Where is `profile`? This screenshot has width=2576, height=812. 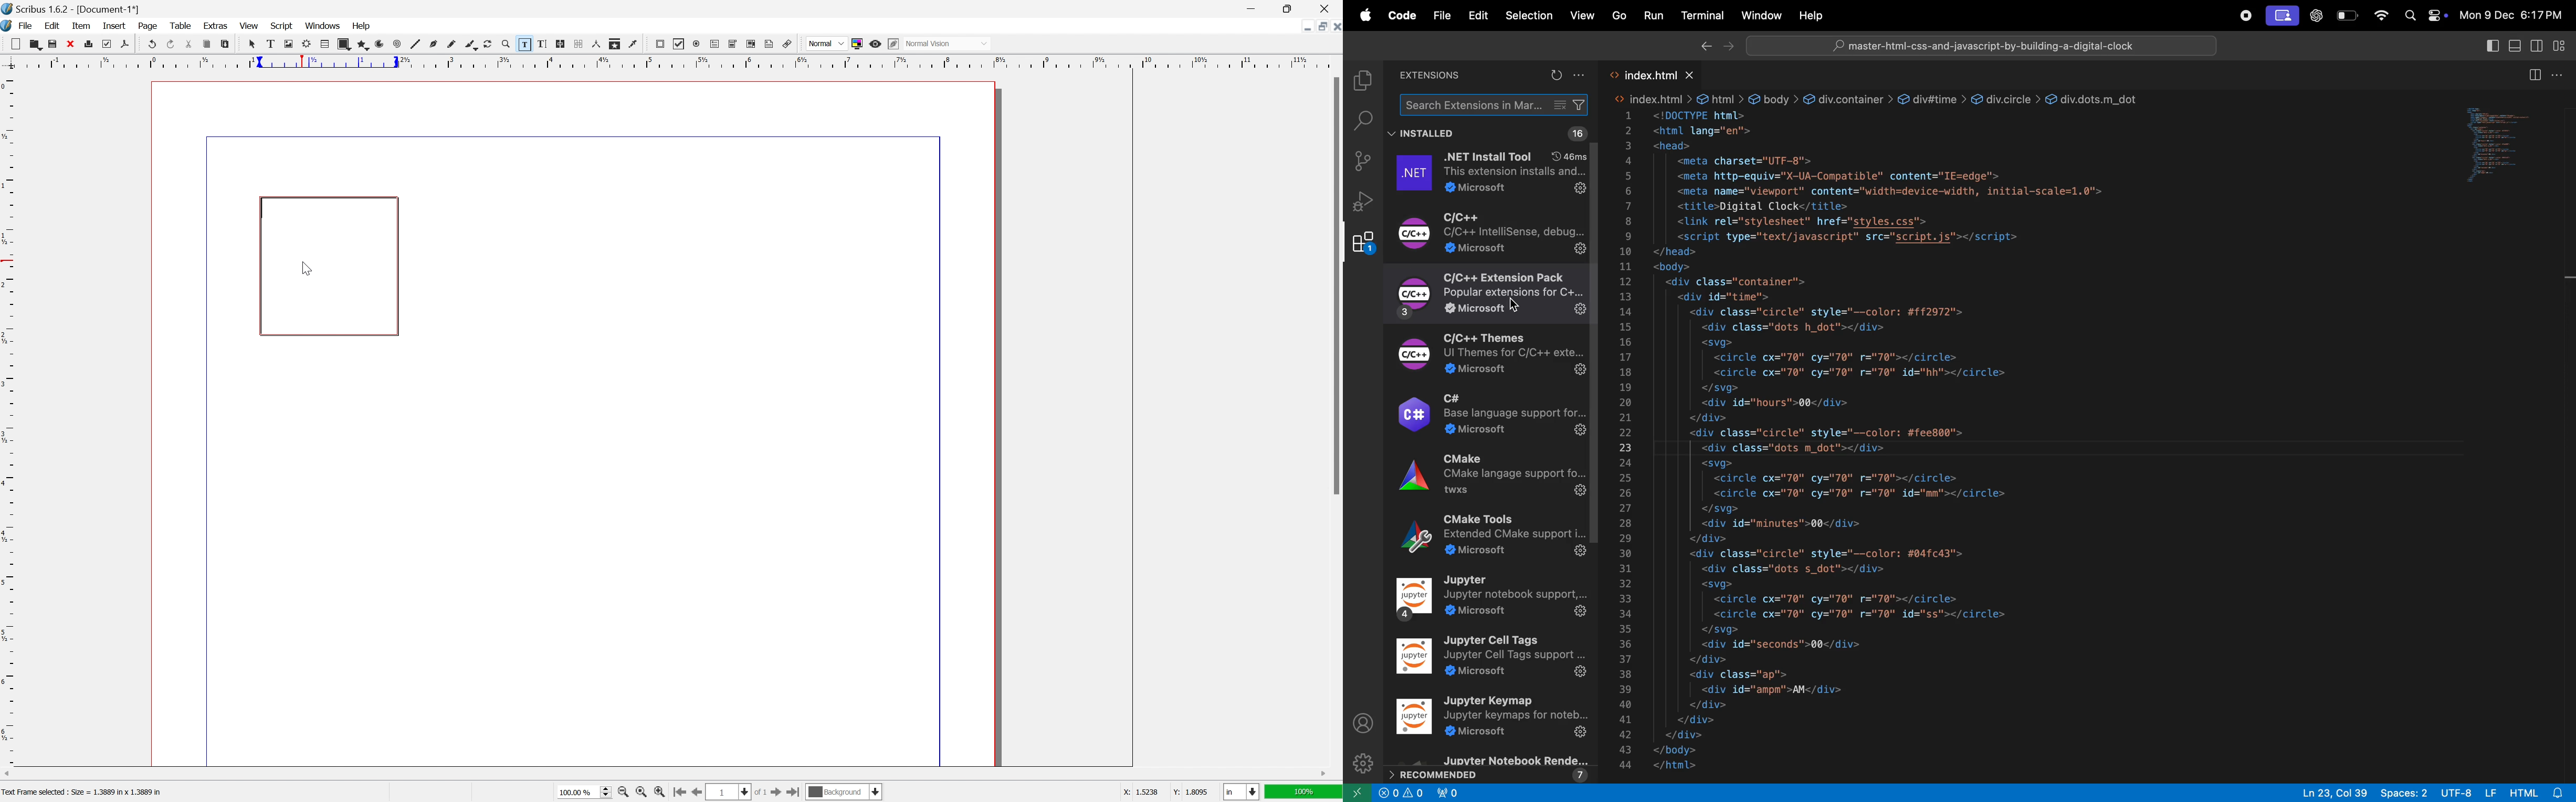 profile is located at coordinates (1364, 721).